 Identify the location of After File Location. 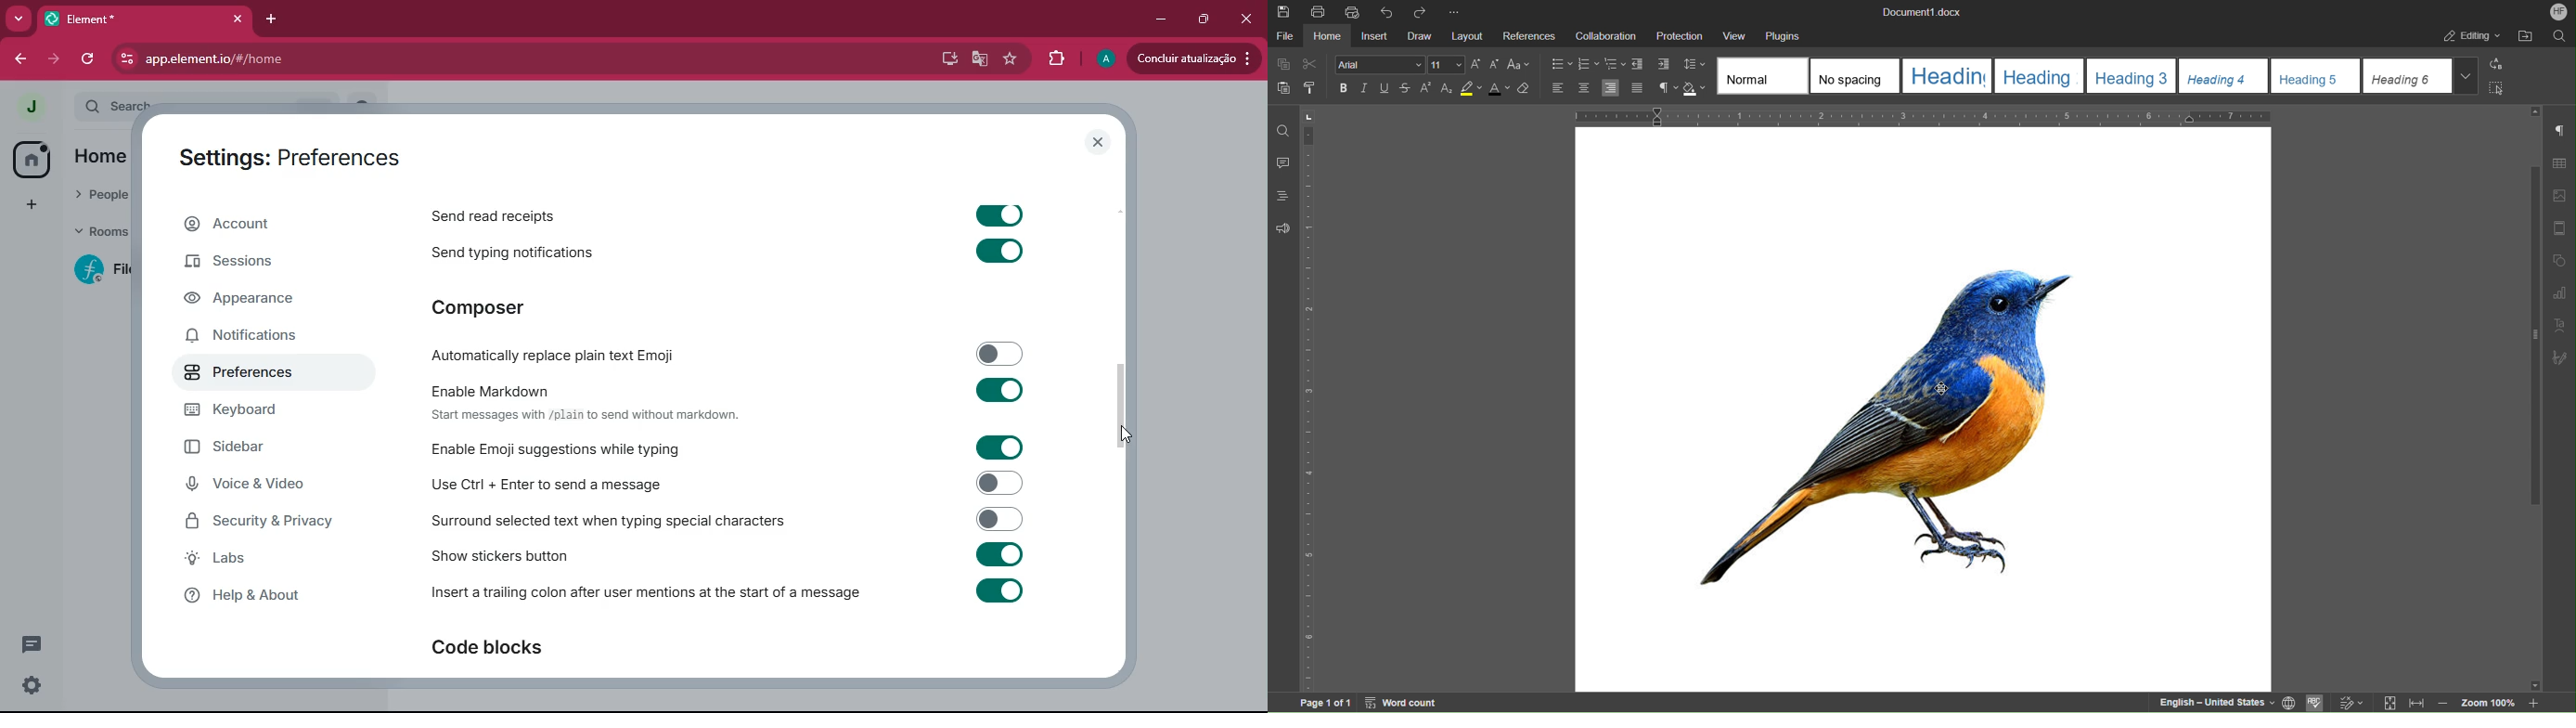
(2525, 35).